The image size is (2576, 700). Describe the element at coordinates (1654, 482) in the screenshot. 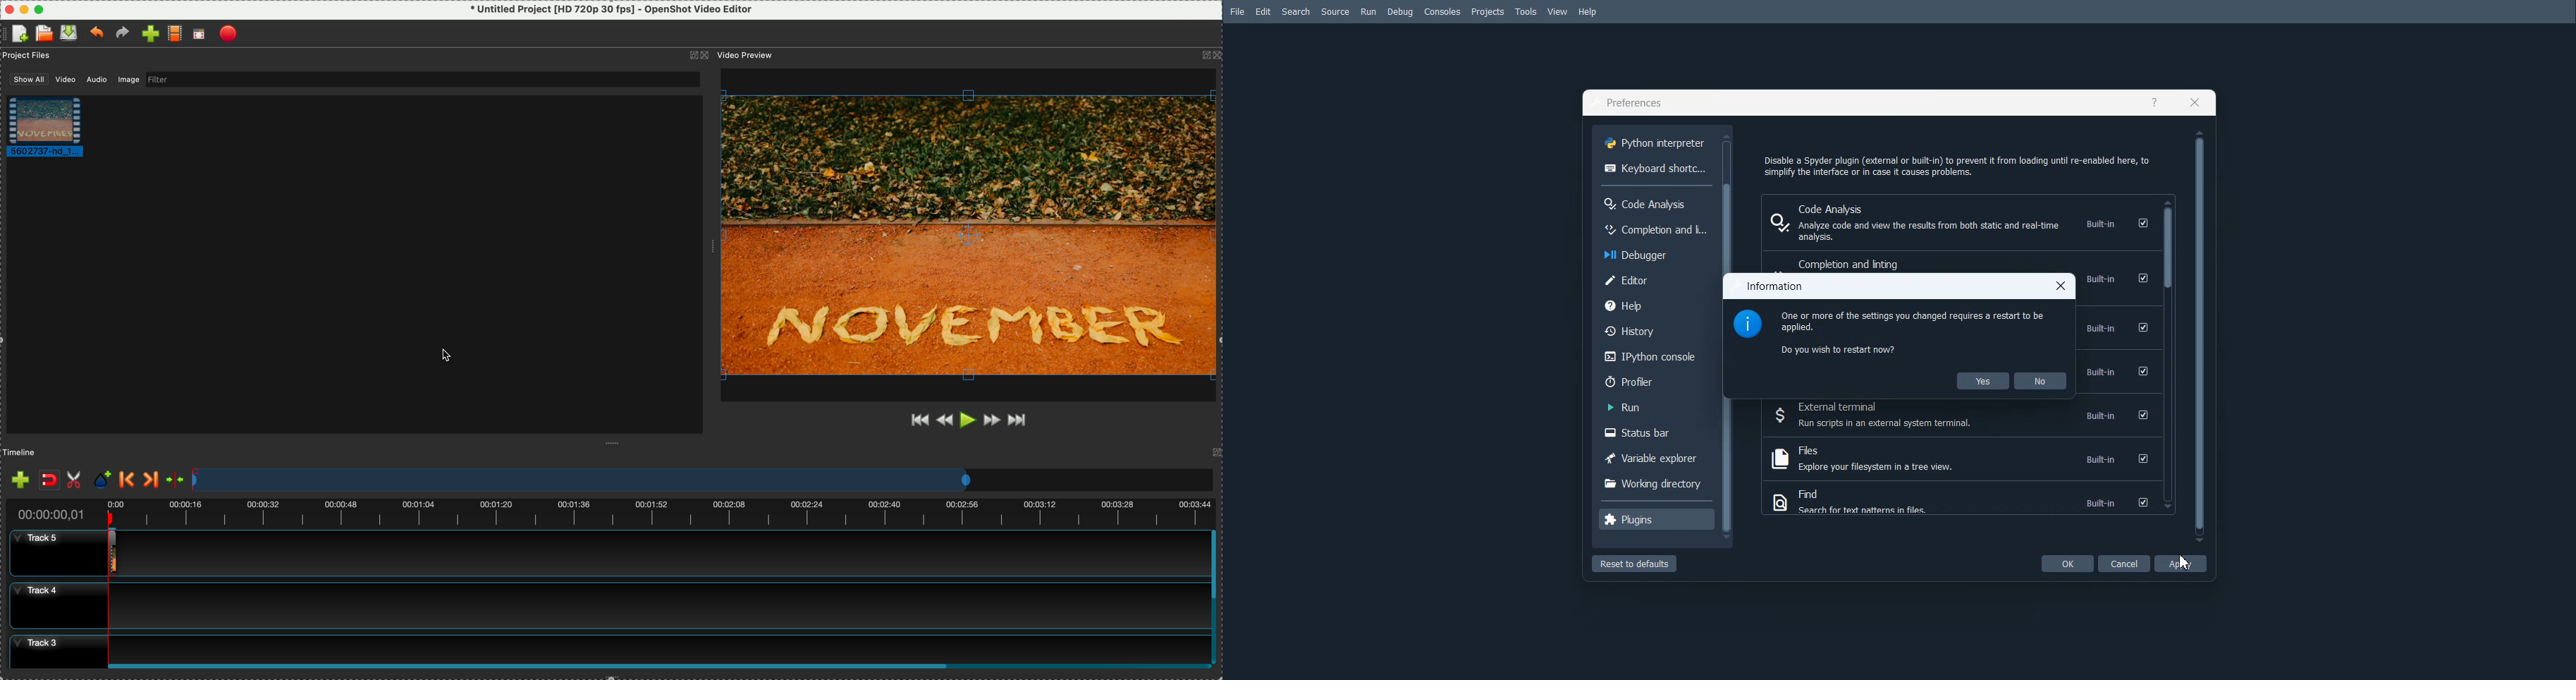

I see `Working directory` at that location.